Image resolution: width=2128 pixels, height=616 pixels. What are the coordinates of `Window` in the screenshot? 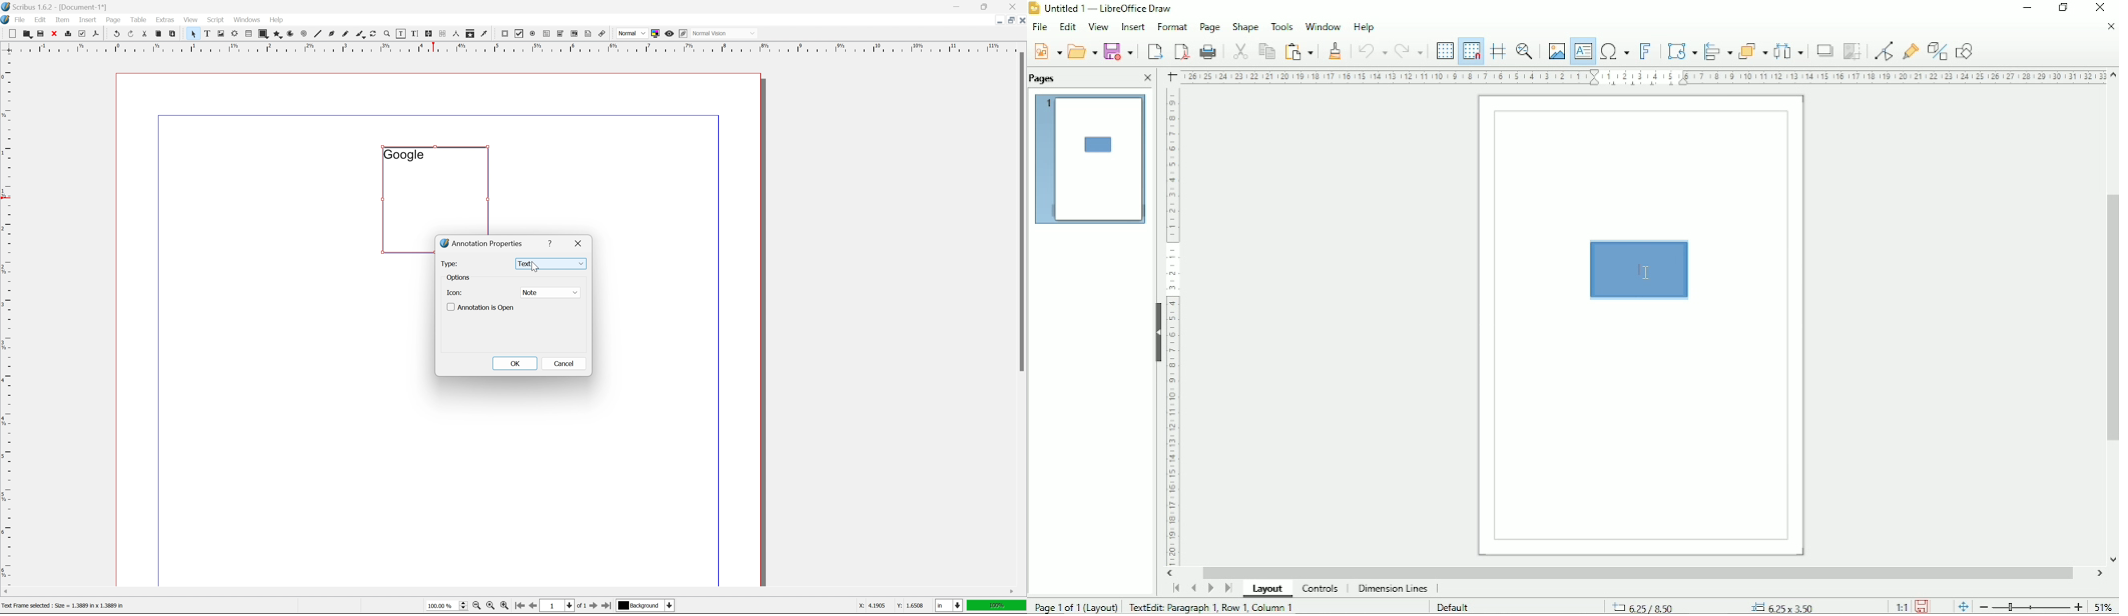 It's located at (1323, 26).